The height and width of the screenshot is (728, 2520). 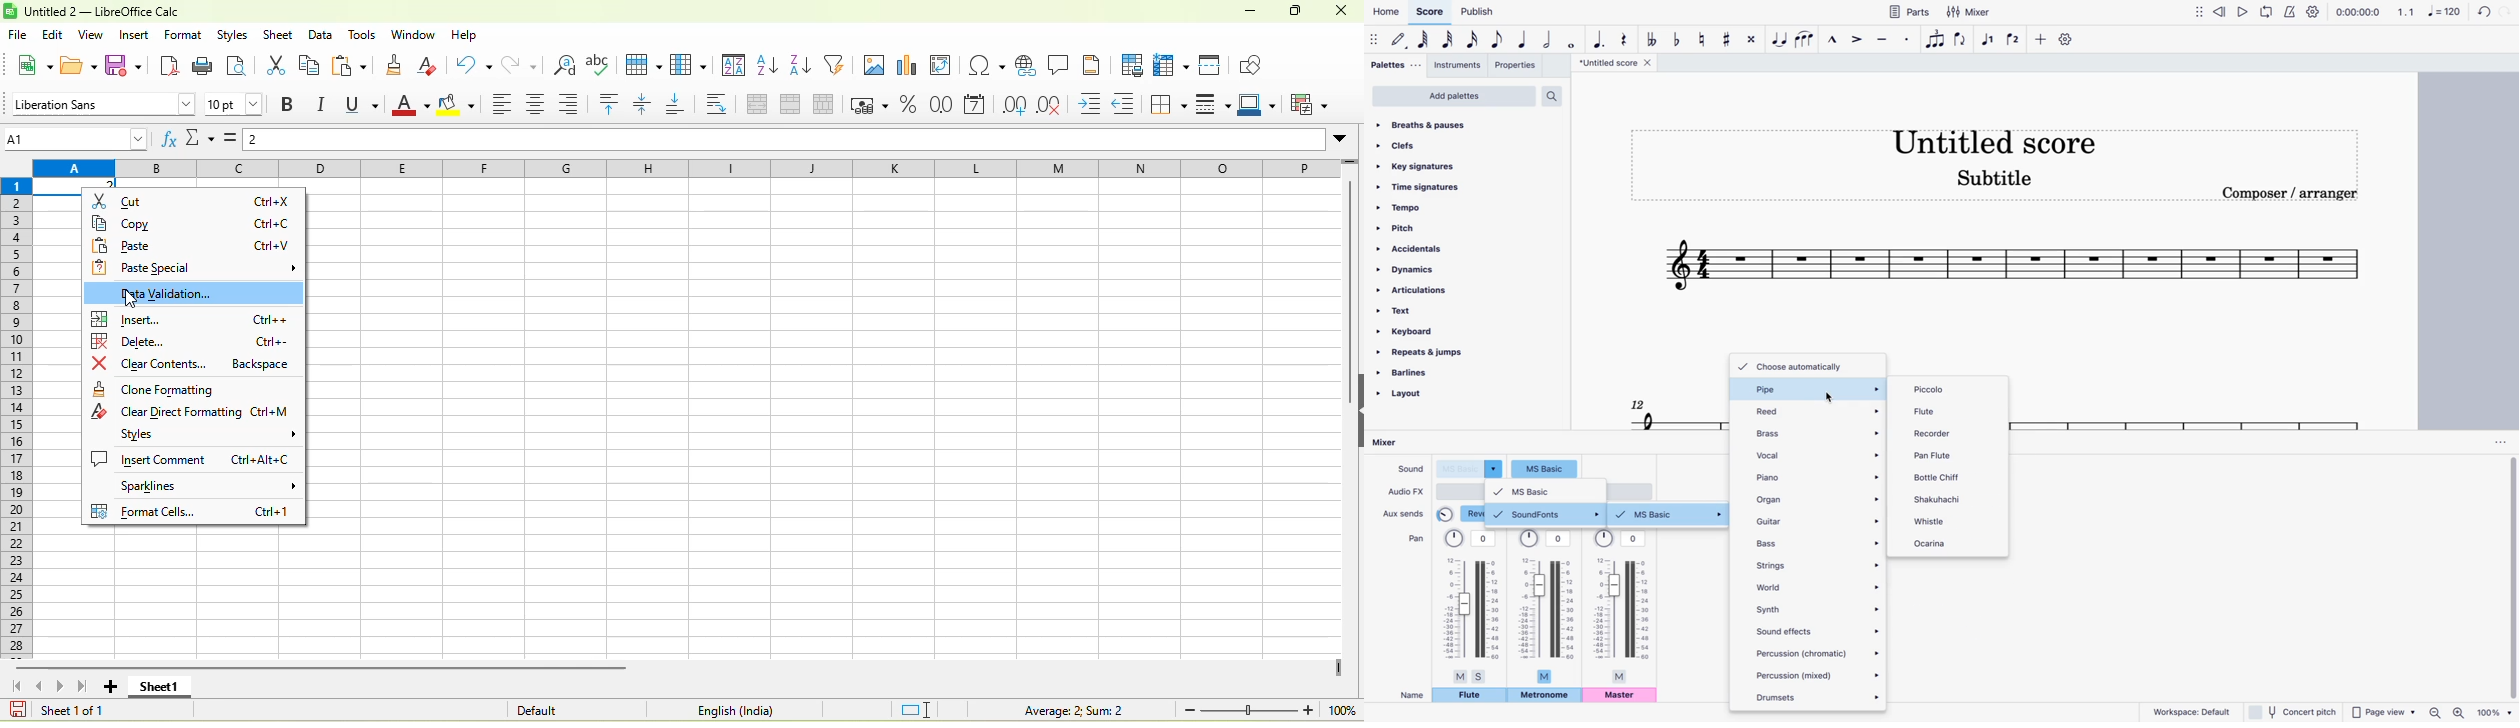 What do you see at coordinates (1170, 105) in the screenshot?
I see `borders` at bounding box center [1170, 105].